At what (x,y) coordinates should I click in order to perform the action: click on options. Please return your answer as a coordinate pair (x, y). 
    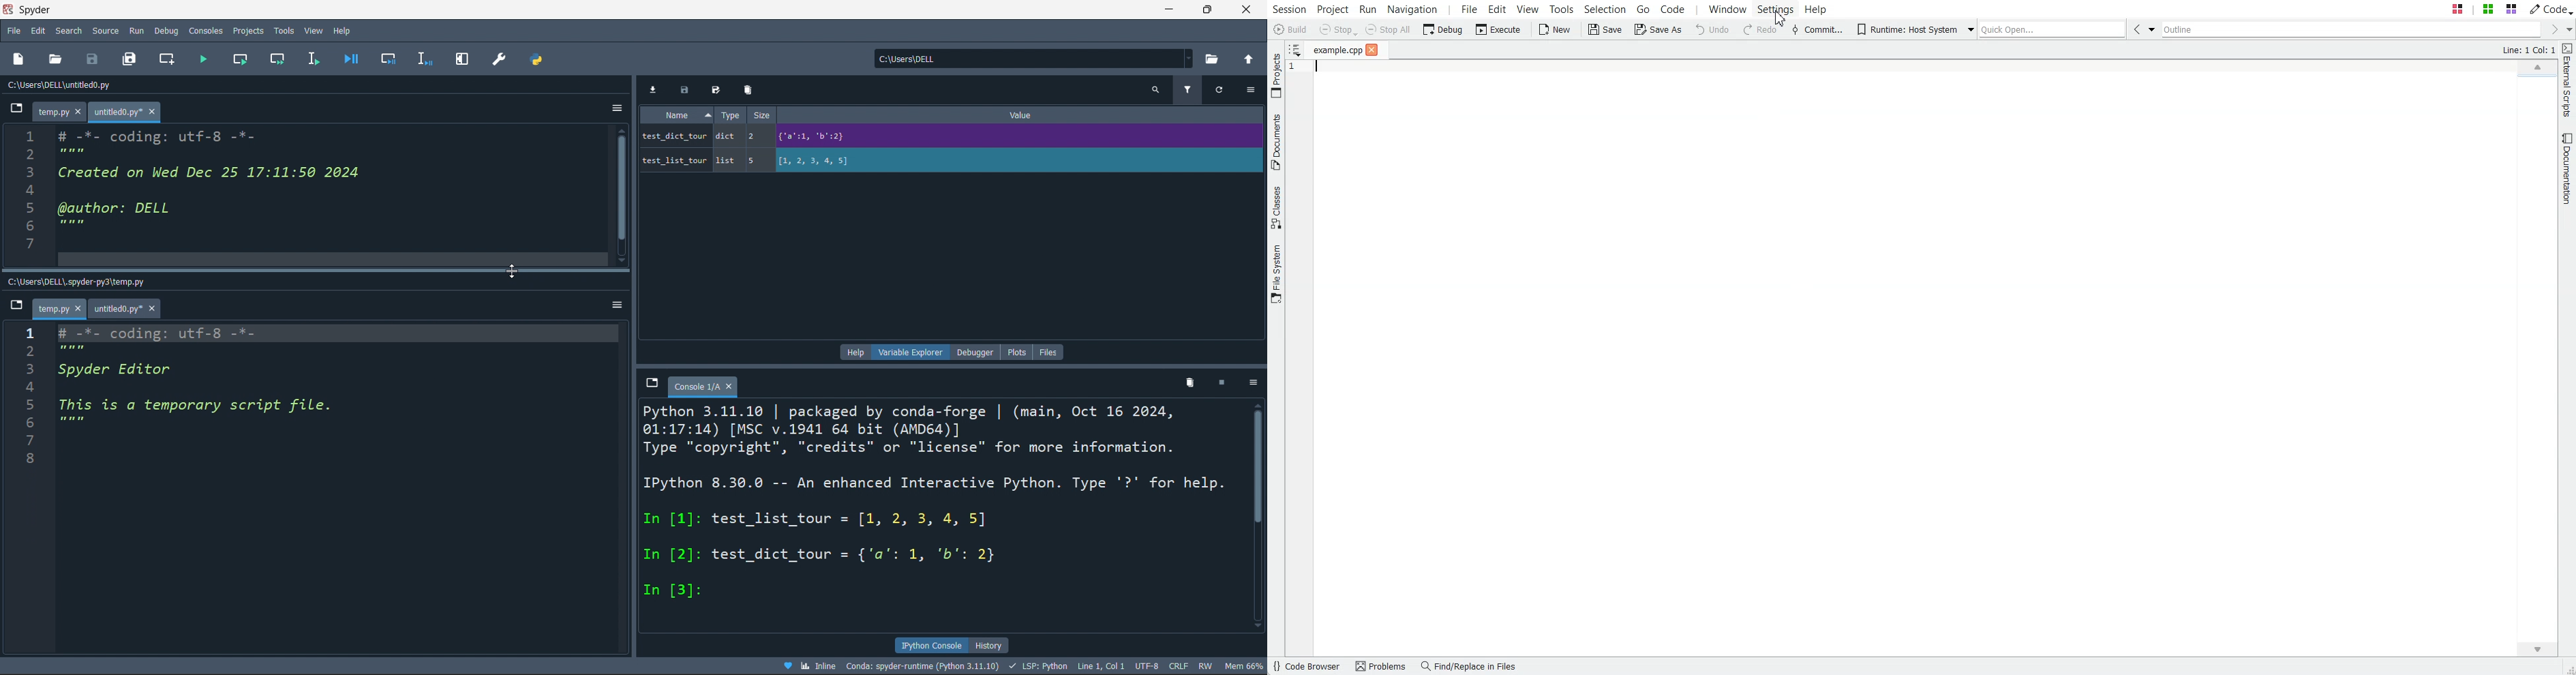
    Looking at the image, I should click on (613, 106).